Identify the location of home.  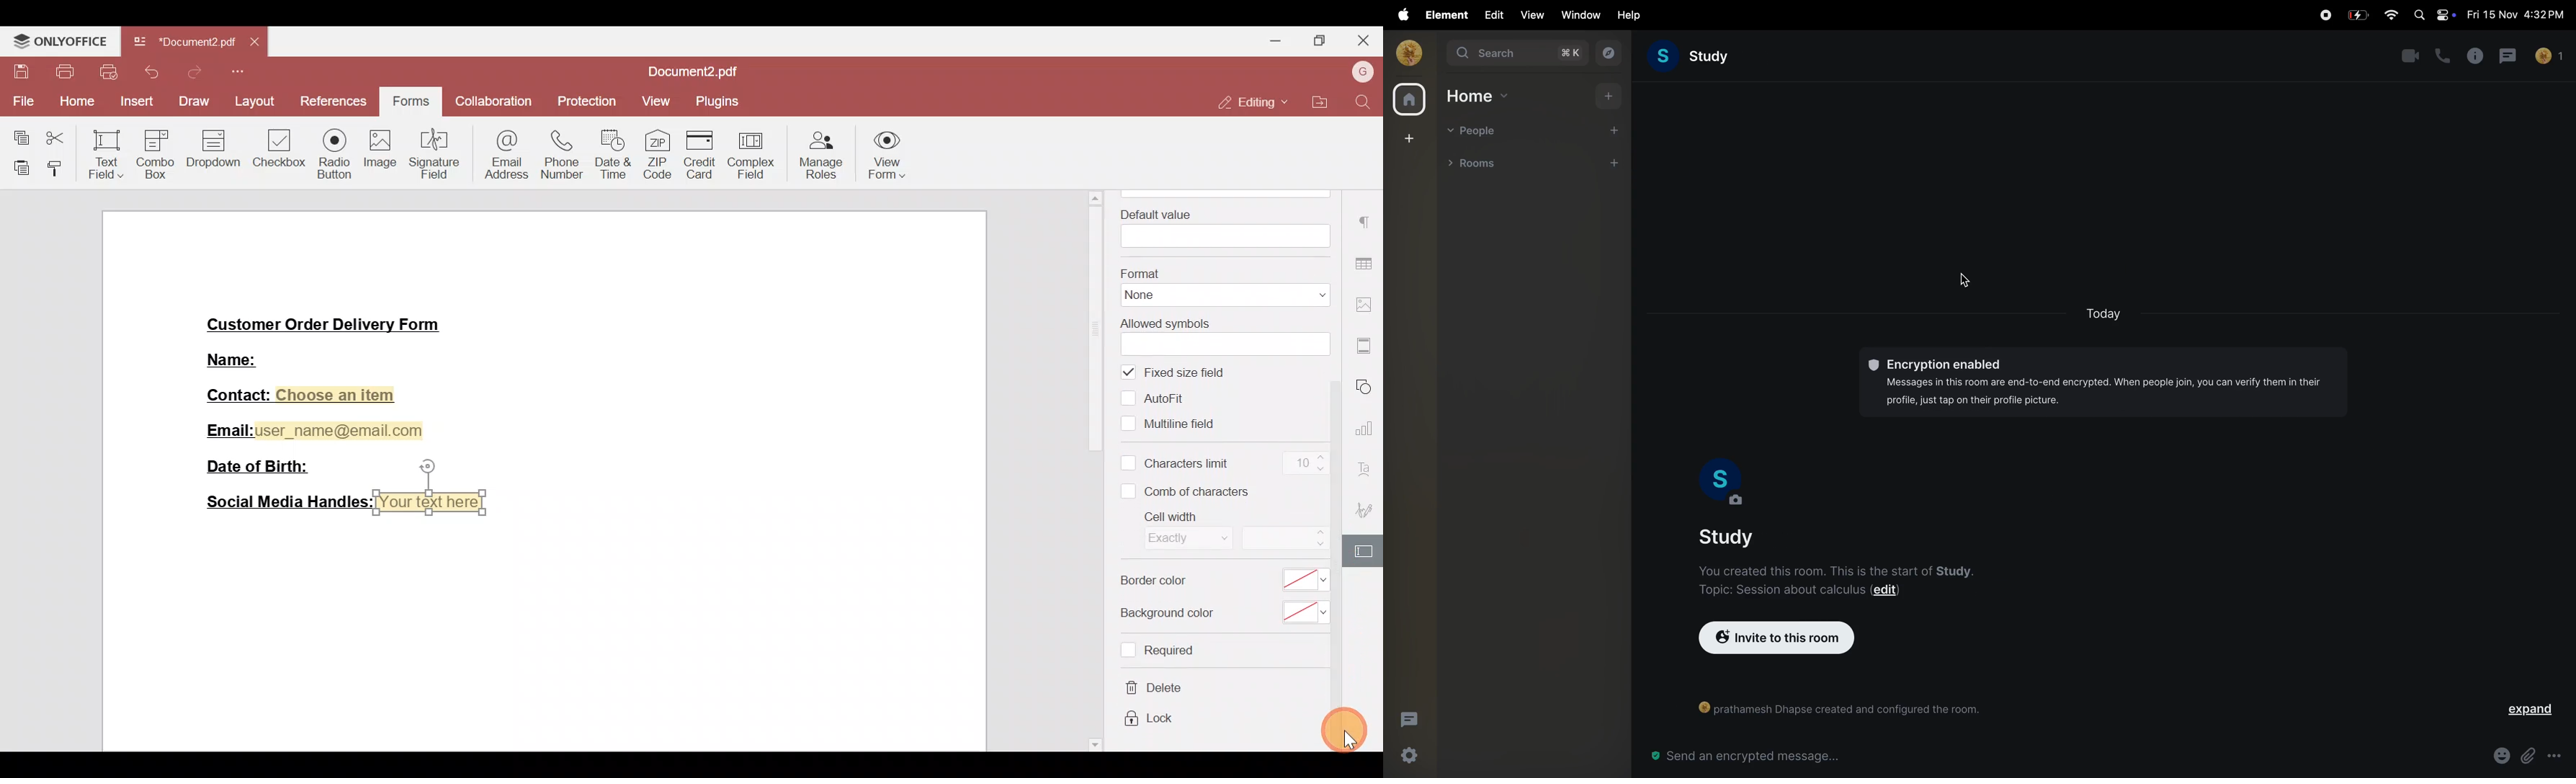
(1406, 99).